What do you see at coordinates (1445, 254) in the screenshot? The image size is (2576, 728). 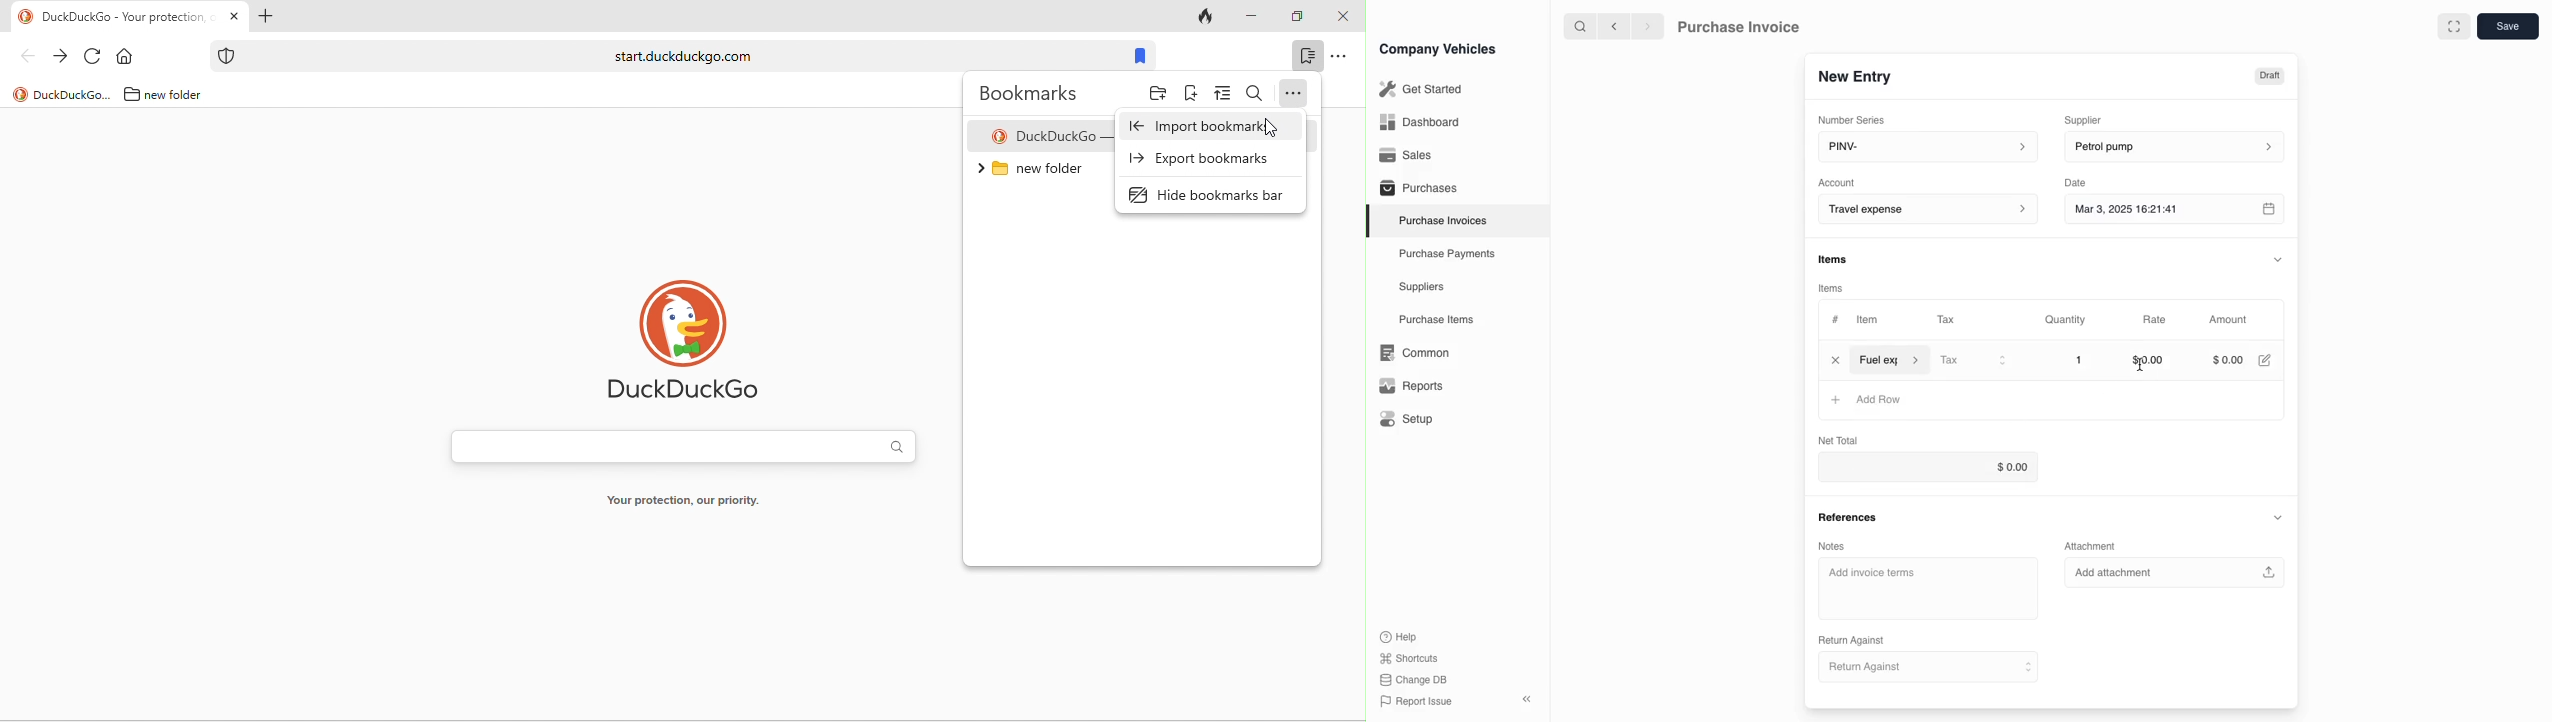 I see `Purchase Payments` at bounding box center [1445, 254].